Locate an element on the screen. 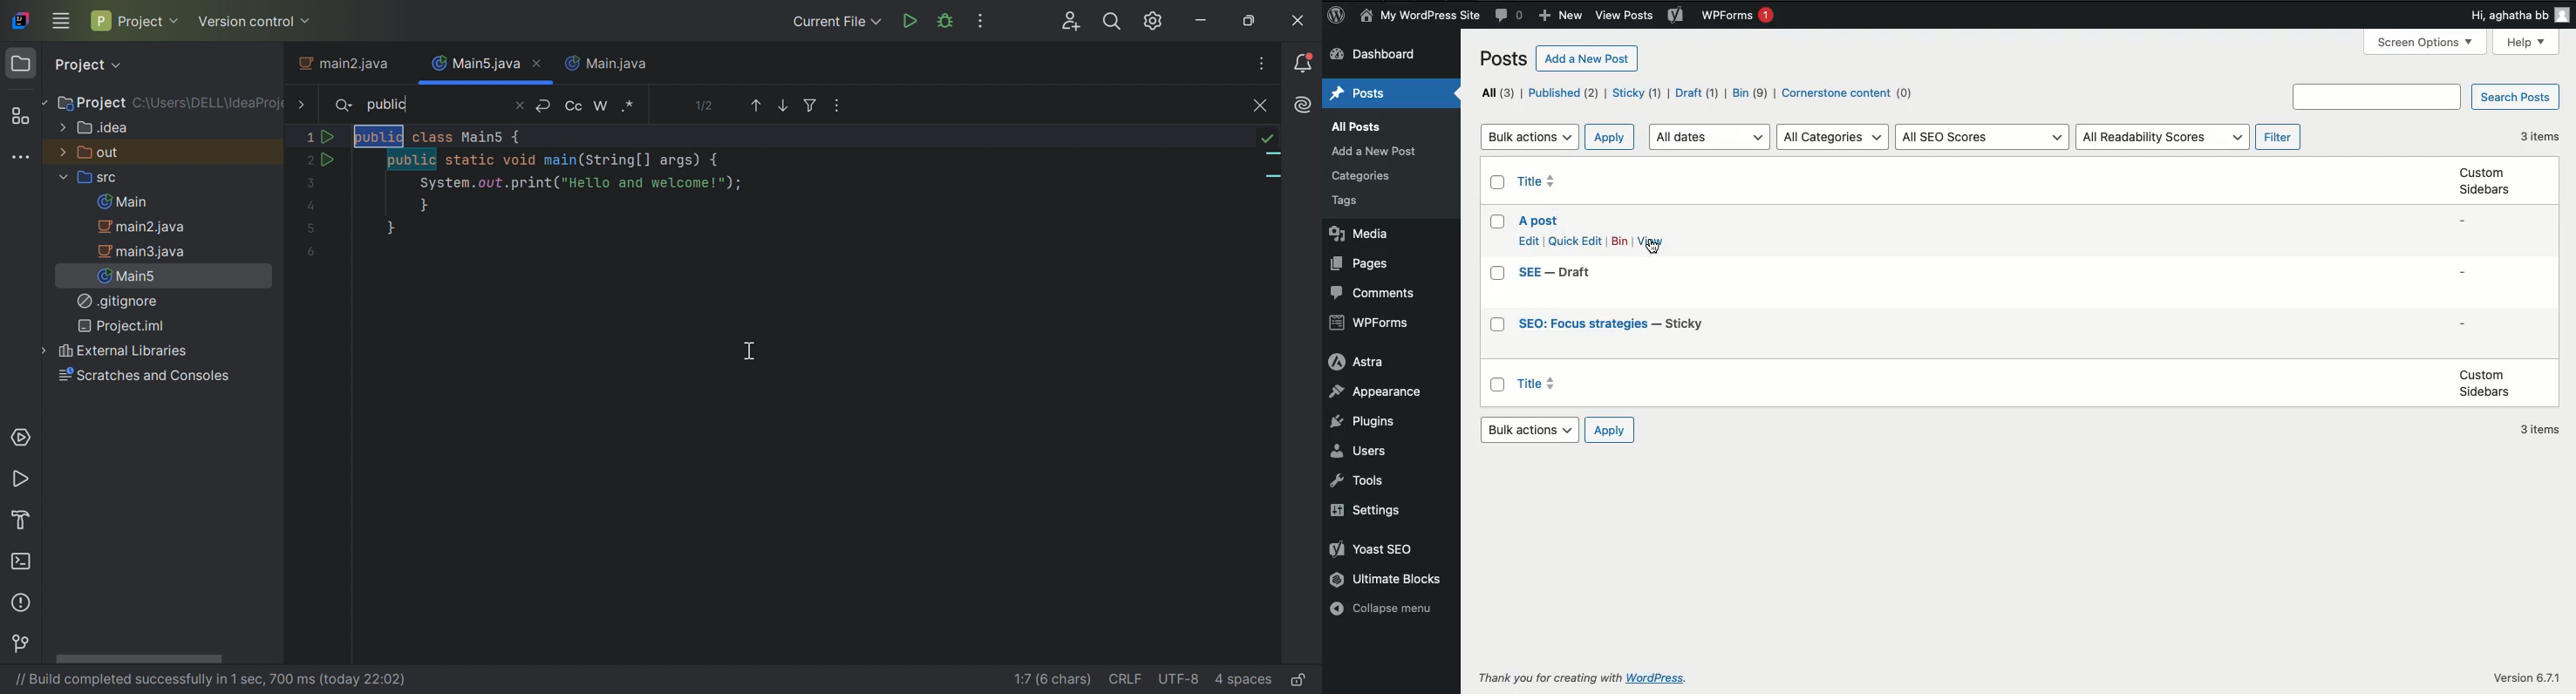  All SEO scores is located at coordinates (1983, 137).